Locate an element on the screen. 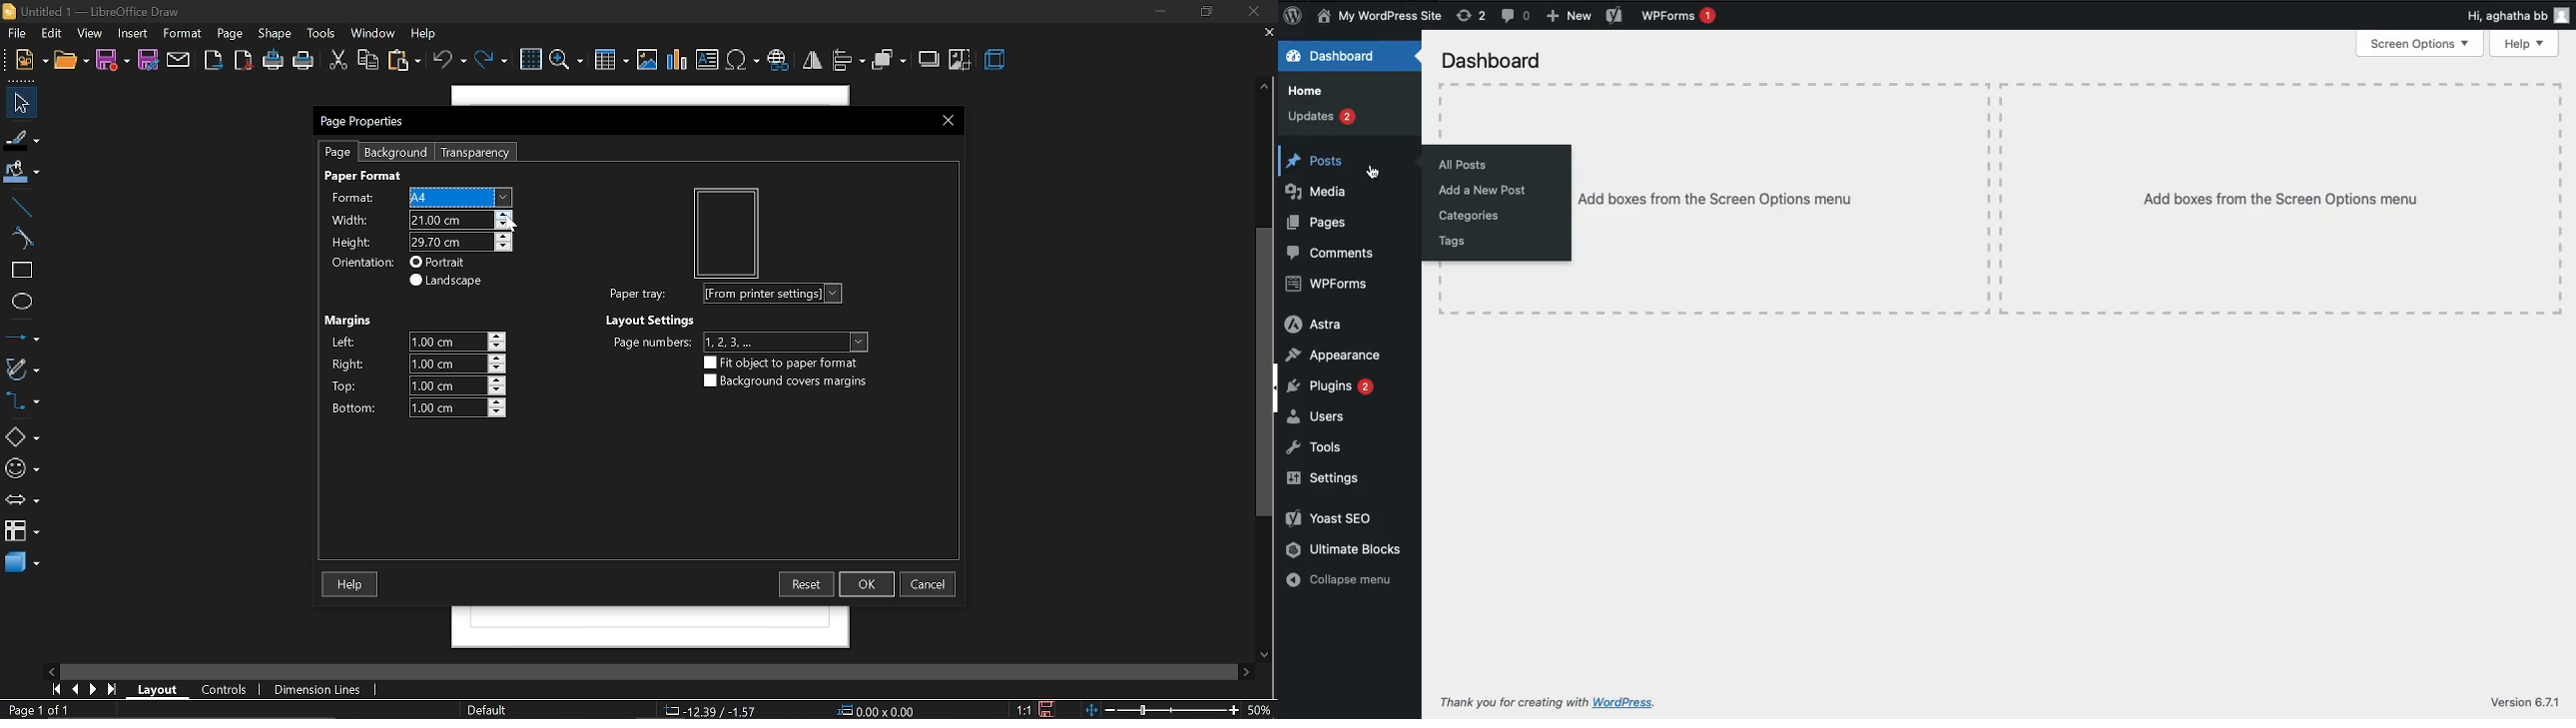  layout is located at coordinates (160, 689).